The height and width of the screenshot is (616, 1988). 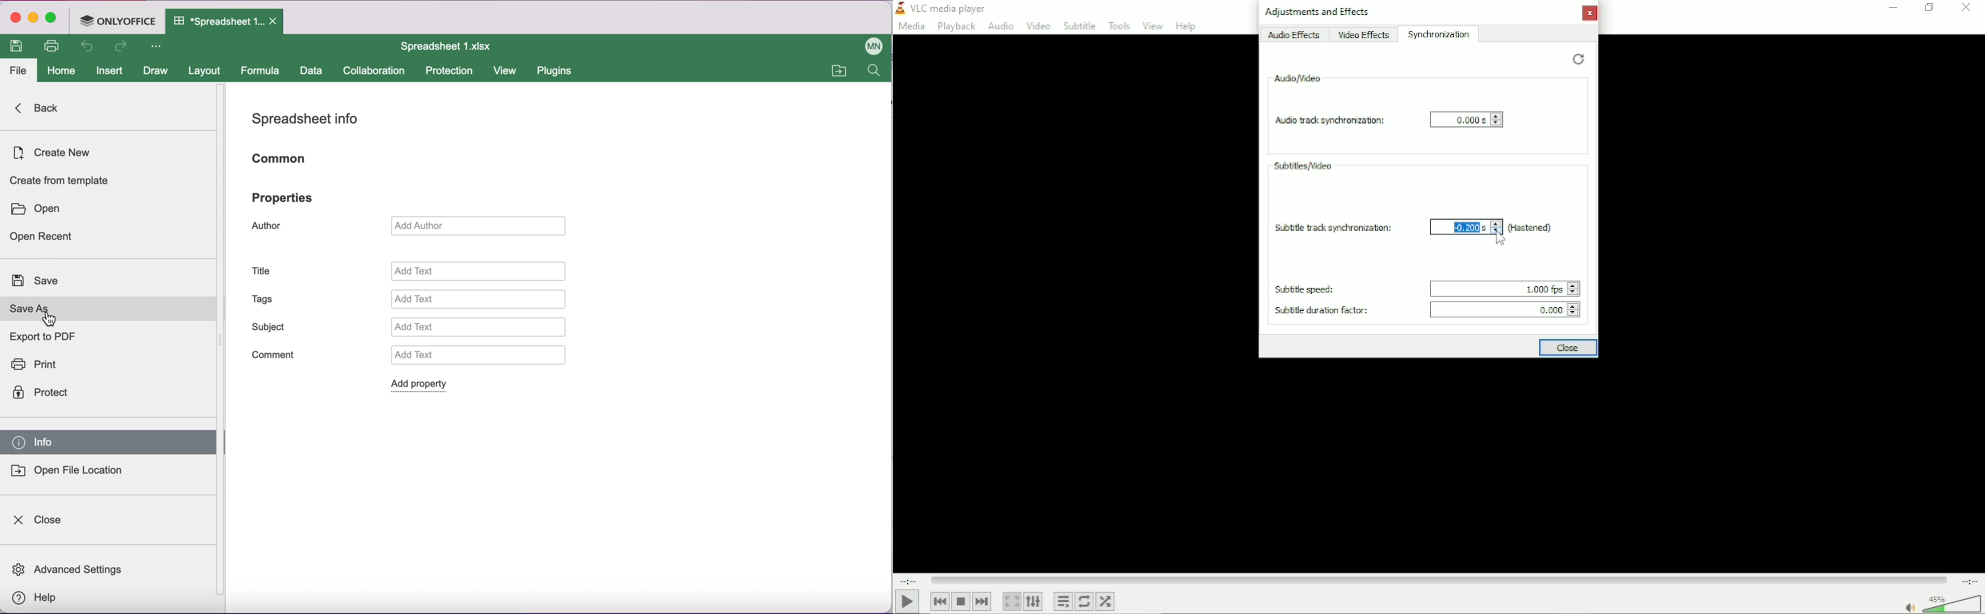 What do you see at coordinates (18, 47) in the screenshot?
I see `save` at bounding box center [18, 47].